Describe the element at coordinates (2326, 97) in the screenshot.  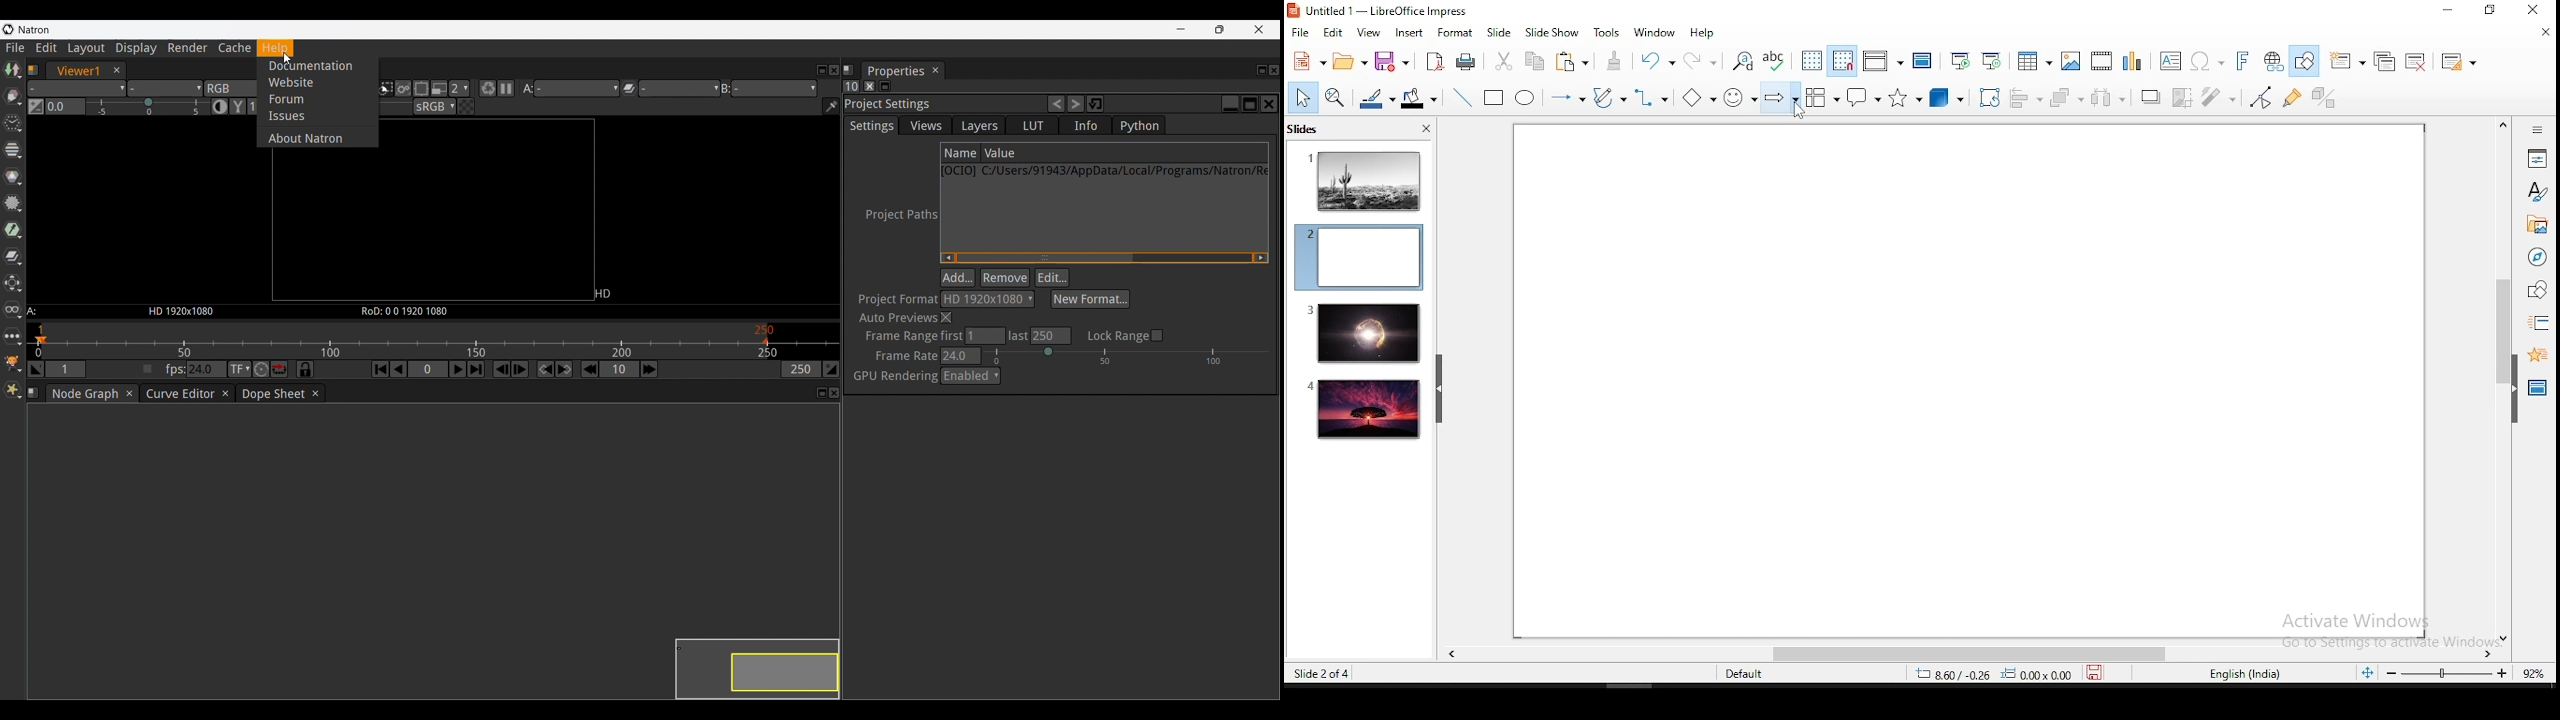
I see `toggle extrusiuon` at that location.